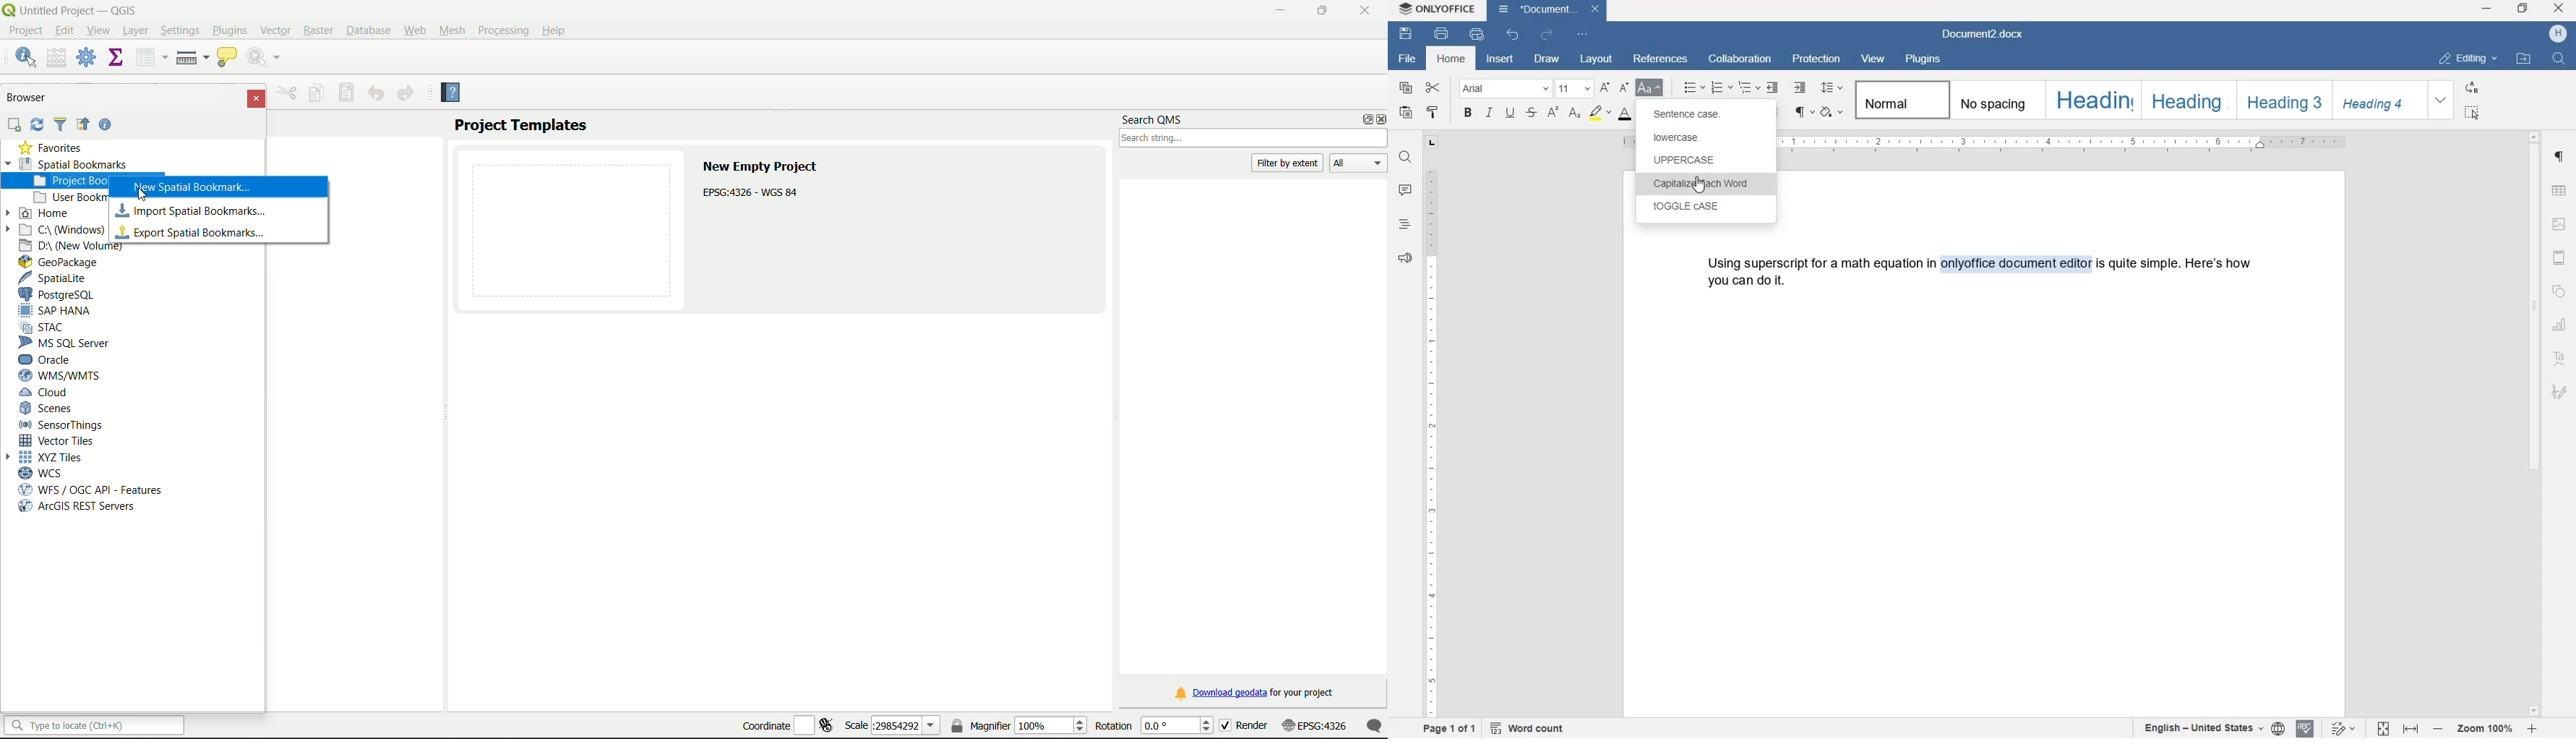 The width and height of the screenshot is (2576, 756). Describe the element at coordinates (1364, 9) in the screenshot. I see `close` at that location.